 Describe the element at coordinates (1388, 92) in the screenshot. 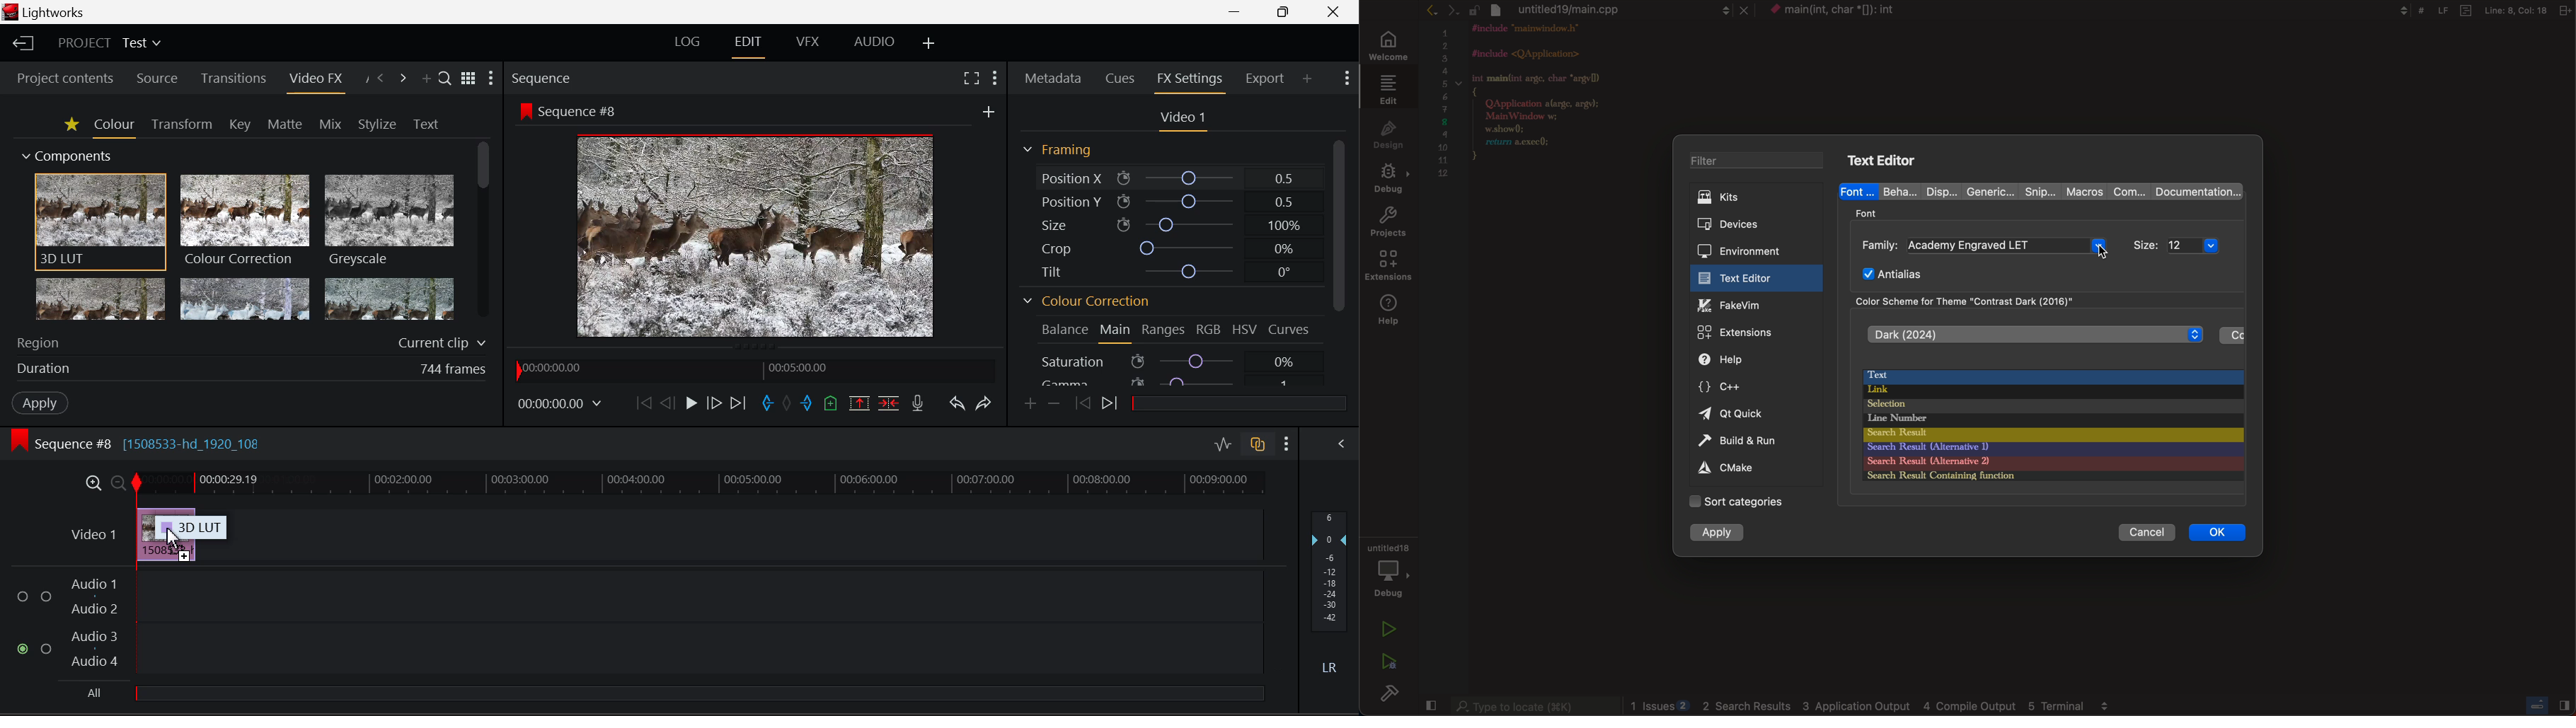

I see `edit` at that location.